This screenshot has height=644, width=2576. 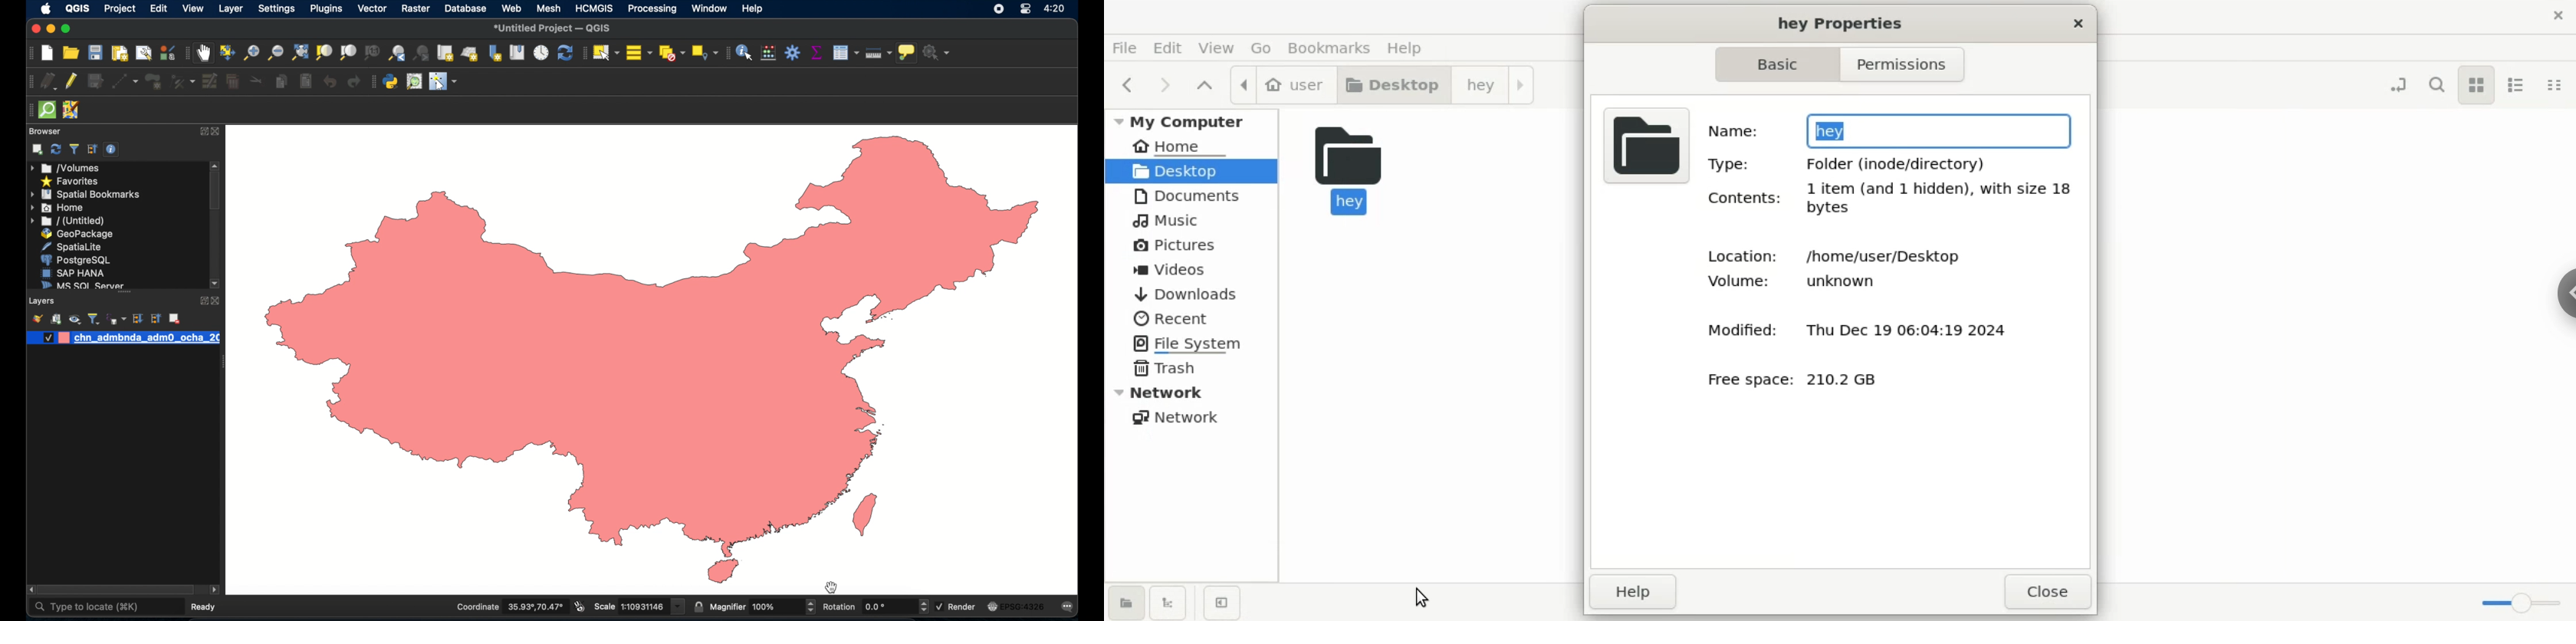 I want to click on volumes menu, so click(x=66, y=168).